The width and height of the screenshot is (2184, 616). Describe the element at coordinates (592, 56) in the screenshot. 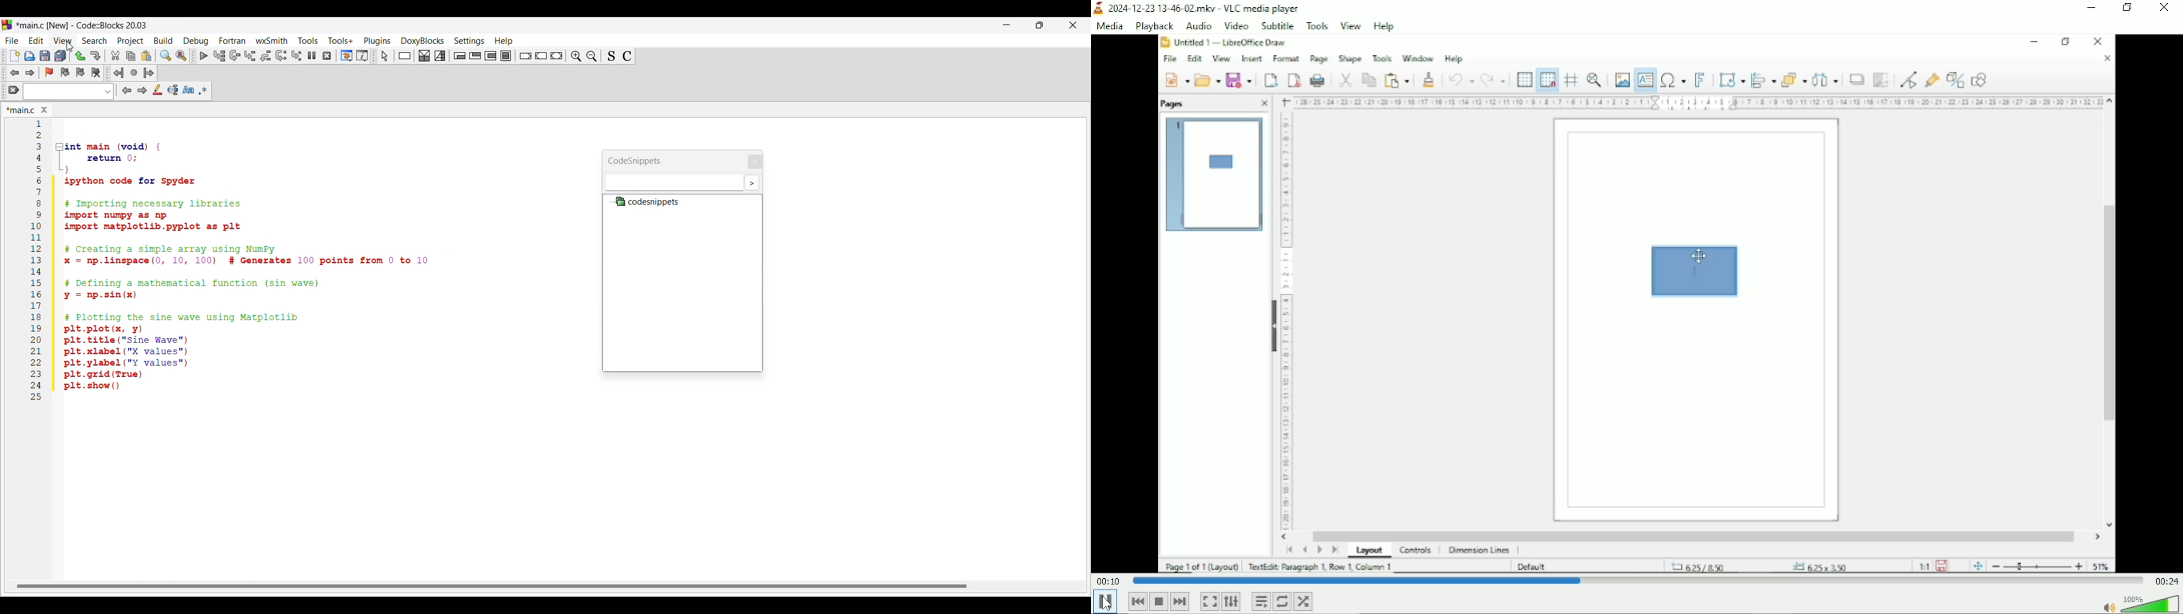

I see `Zoom in` at that location.